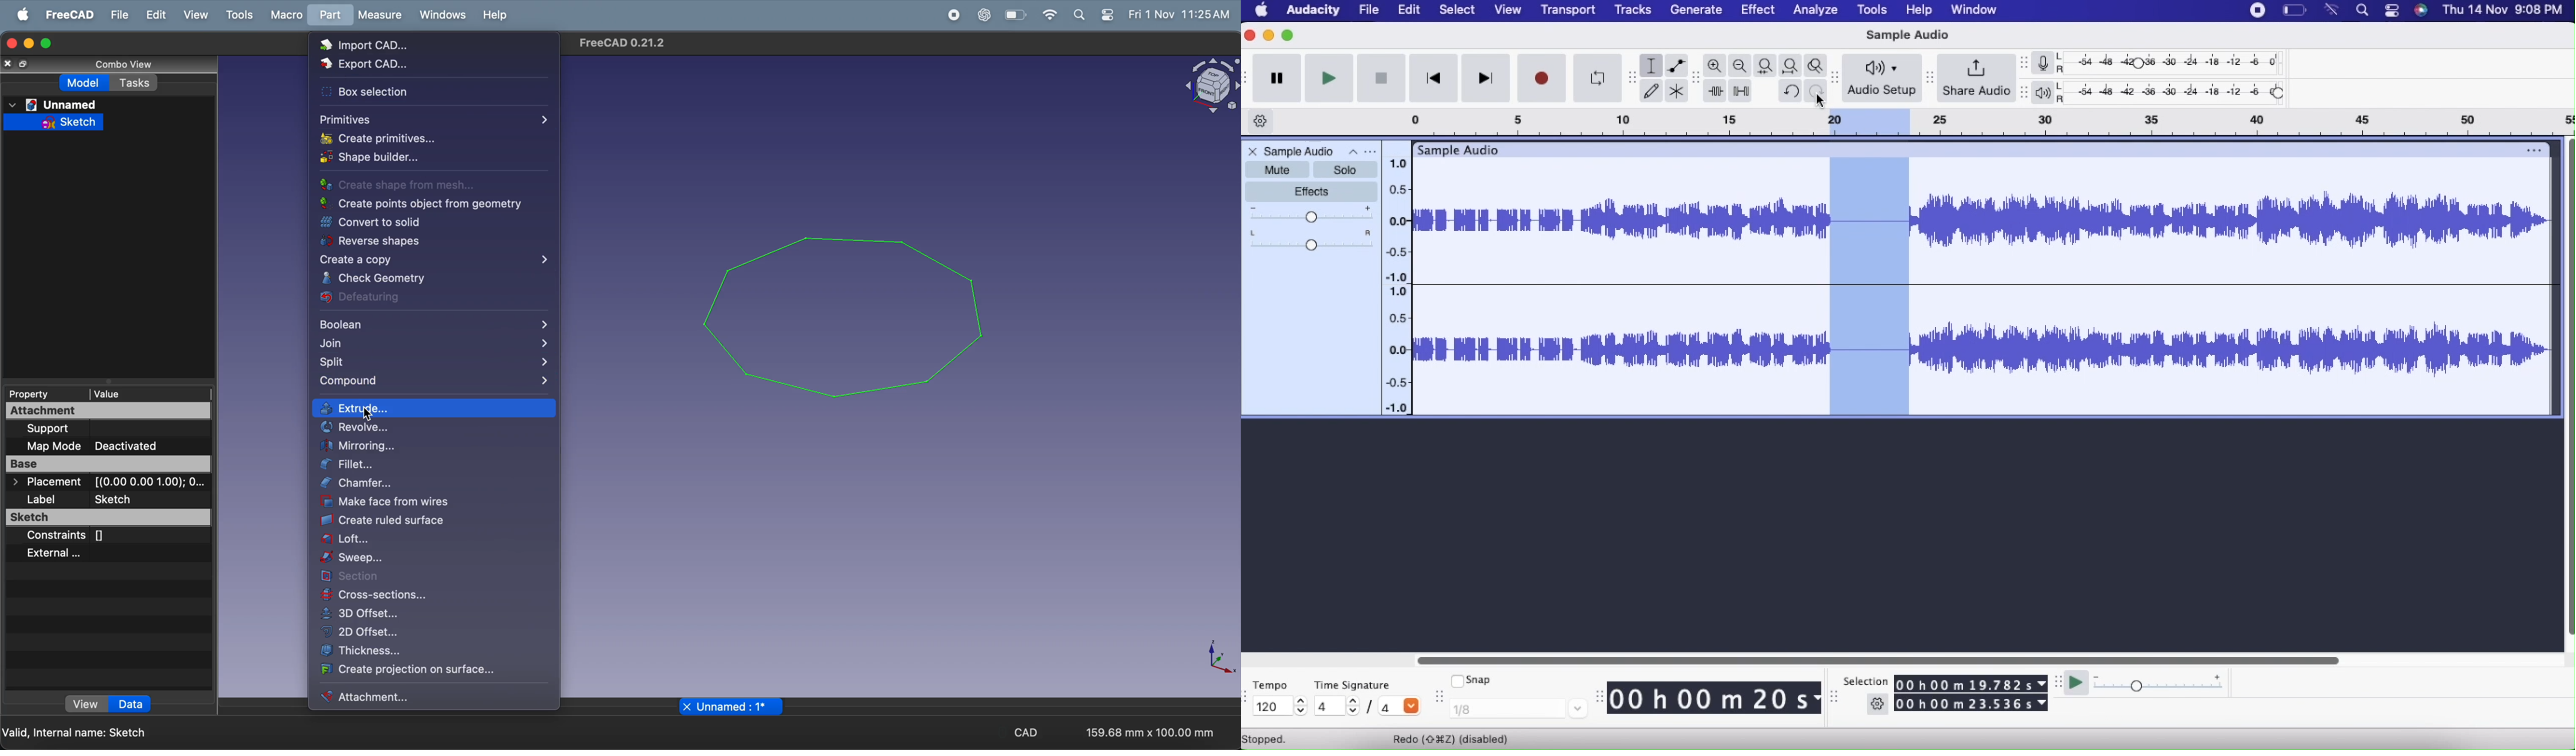 The image size is (2576, 756). What do you see at coordinates (415, 485) in the screenshot?
I see `chamfer` at bounding box center [415, 485].